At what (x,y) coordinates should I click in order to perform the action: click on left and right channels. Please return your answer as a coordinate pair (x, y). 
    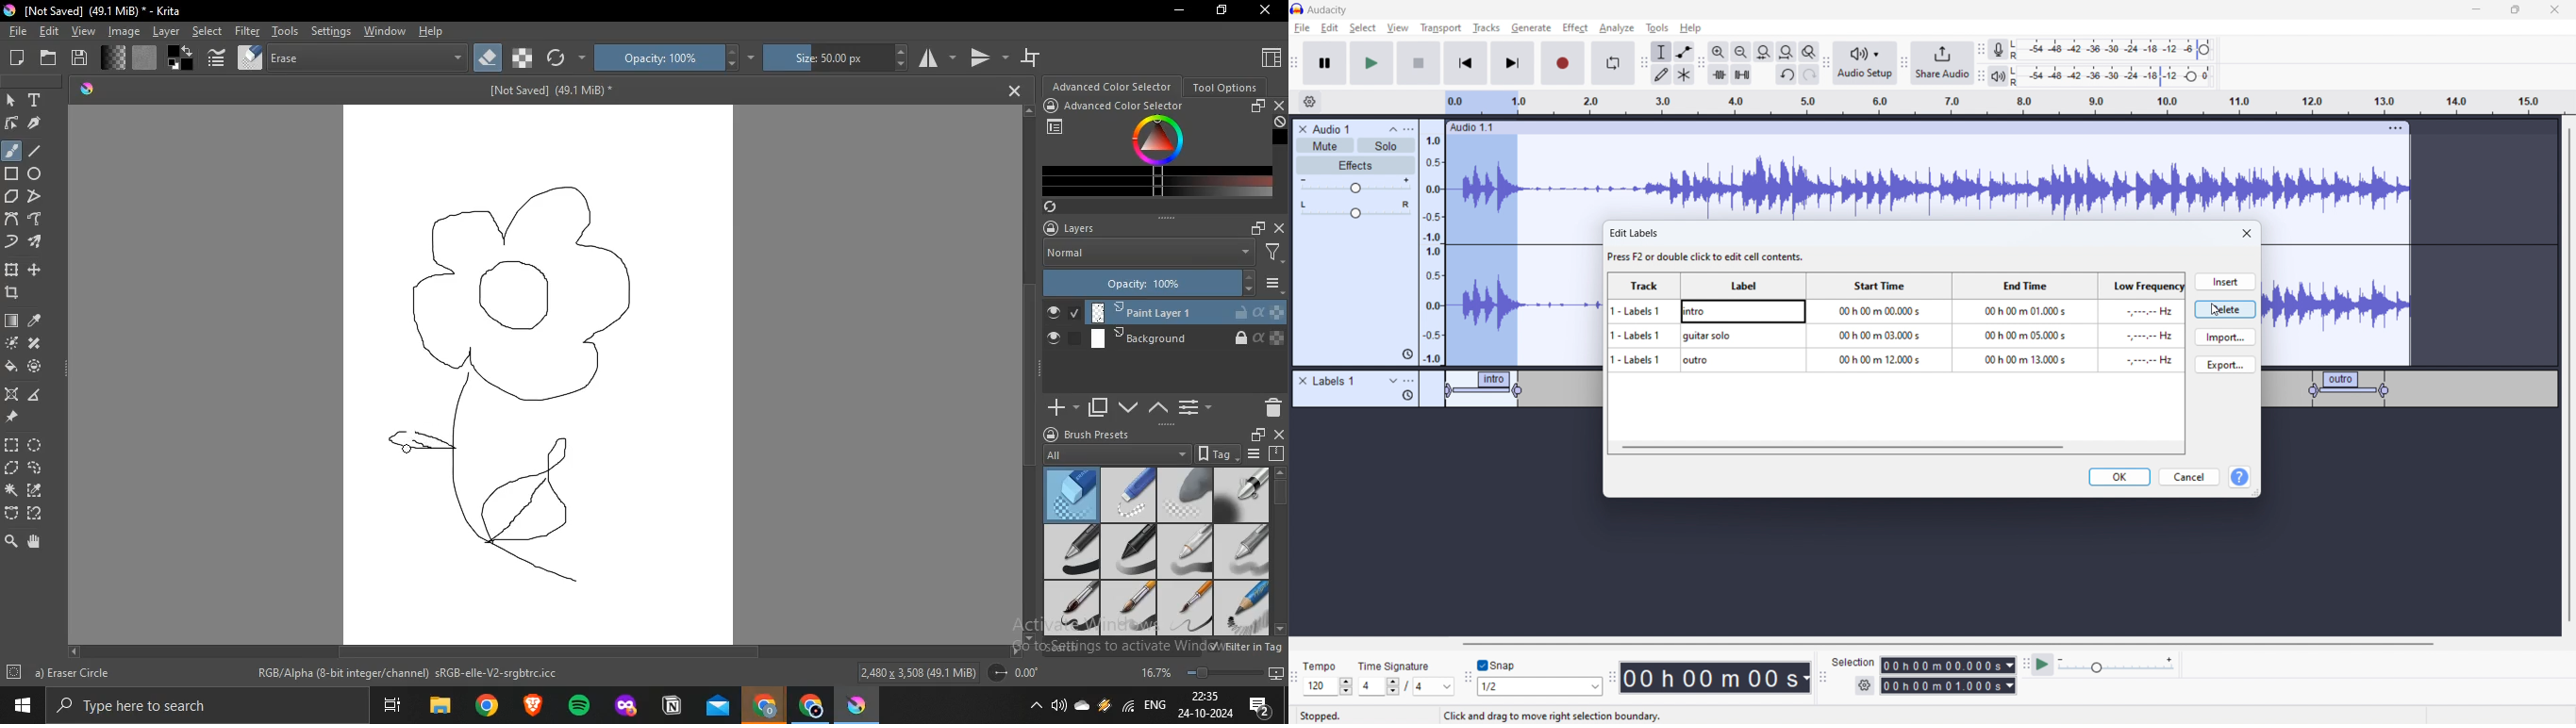
    Looking at the image, I should click on (2017, 51).